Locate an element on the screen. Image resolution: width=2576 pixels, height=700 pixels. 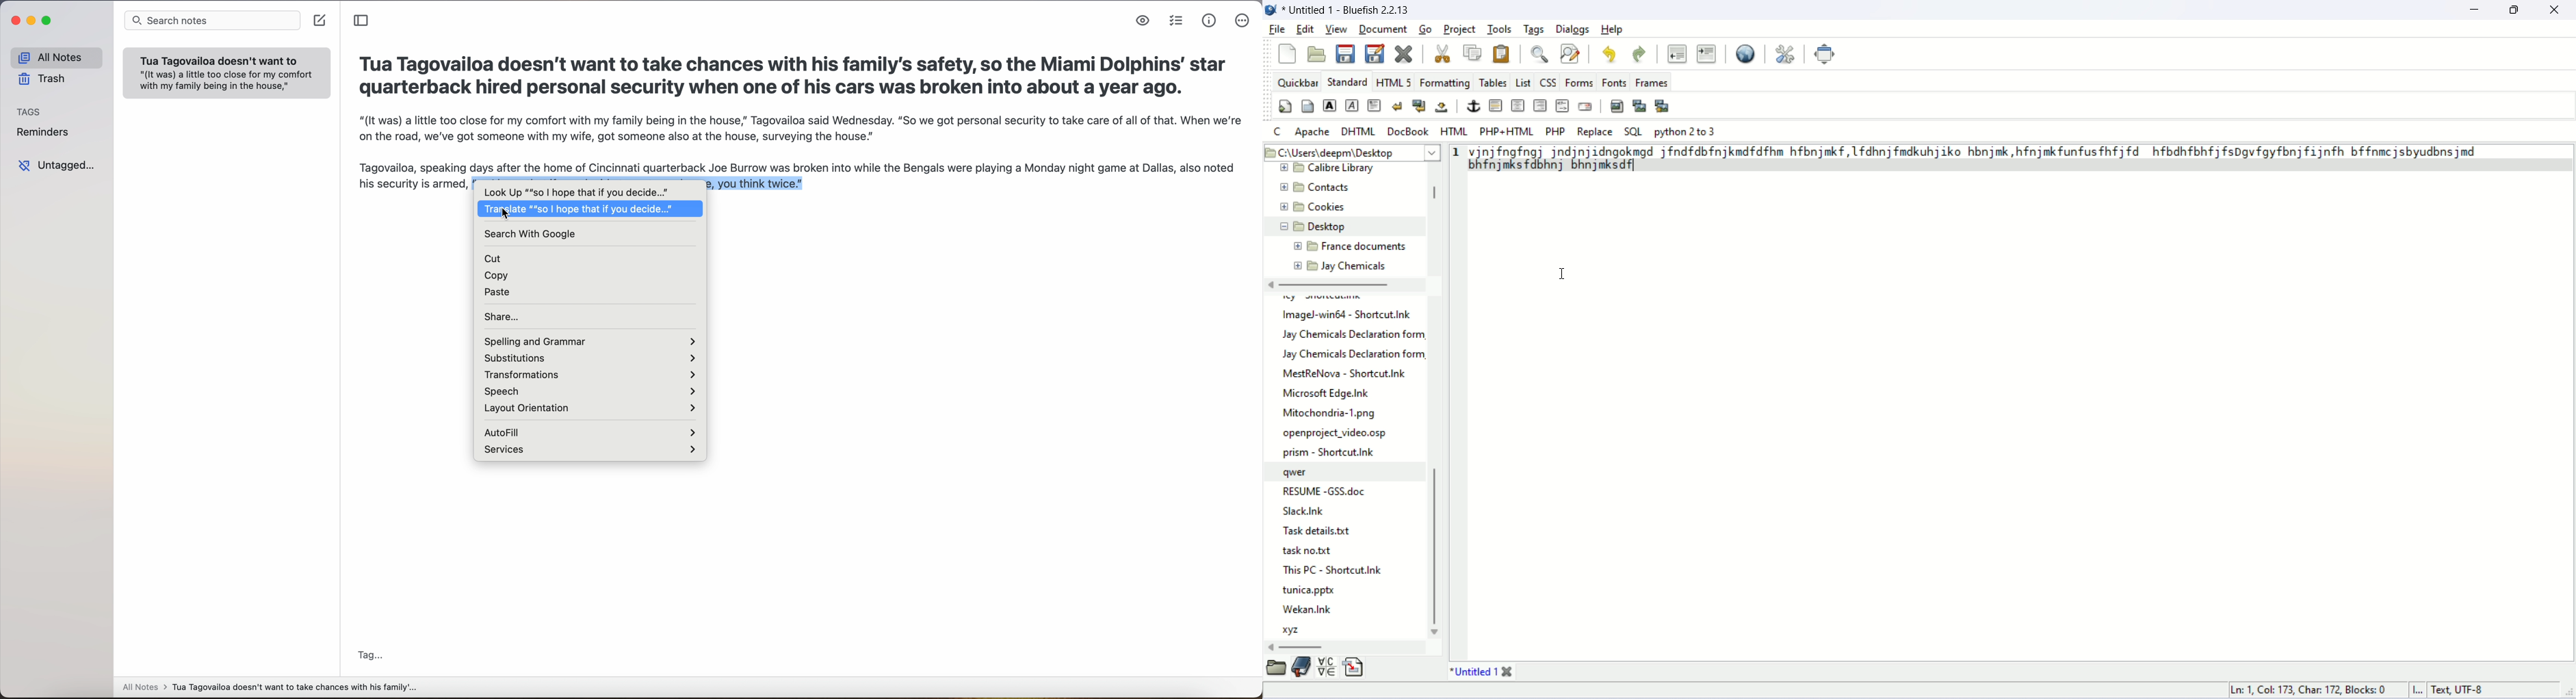
C is located at coordinates (1277, 131).